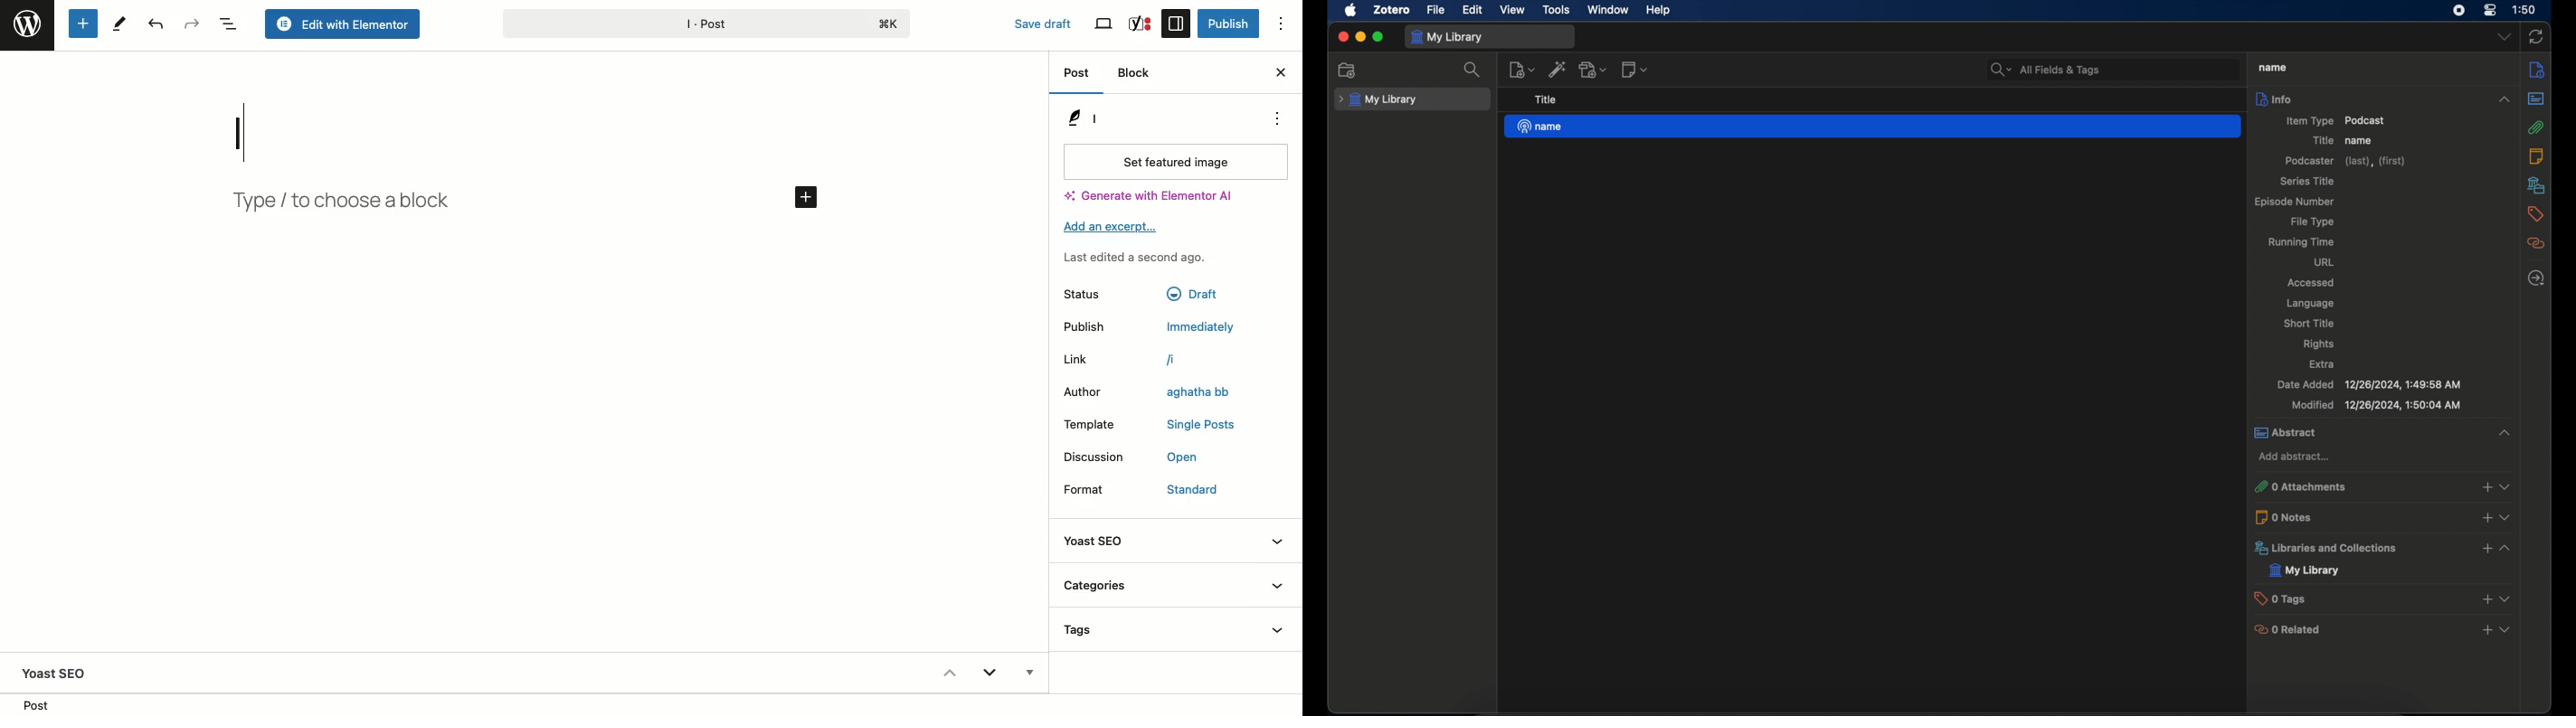 This screenshot has height=728, width=2576. Describe the element at coordinates (1105, 24) in the screenshot. I see `View` at that location.